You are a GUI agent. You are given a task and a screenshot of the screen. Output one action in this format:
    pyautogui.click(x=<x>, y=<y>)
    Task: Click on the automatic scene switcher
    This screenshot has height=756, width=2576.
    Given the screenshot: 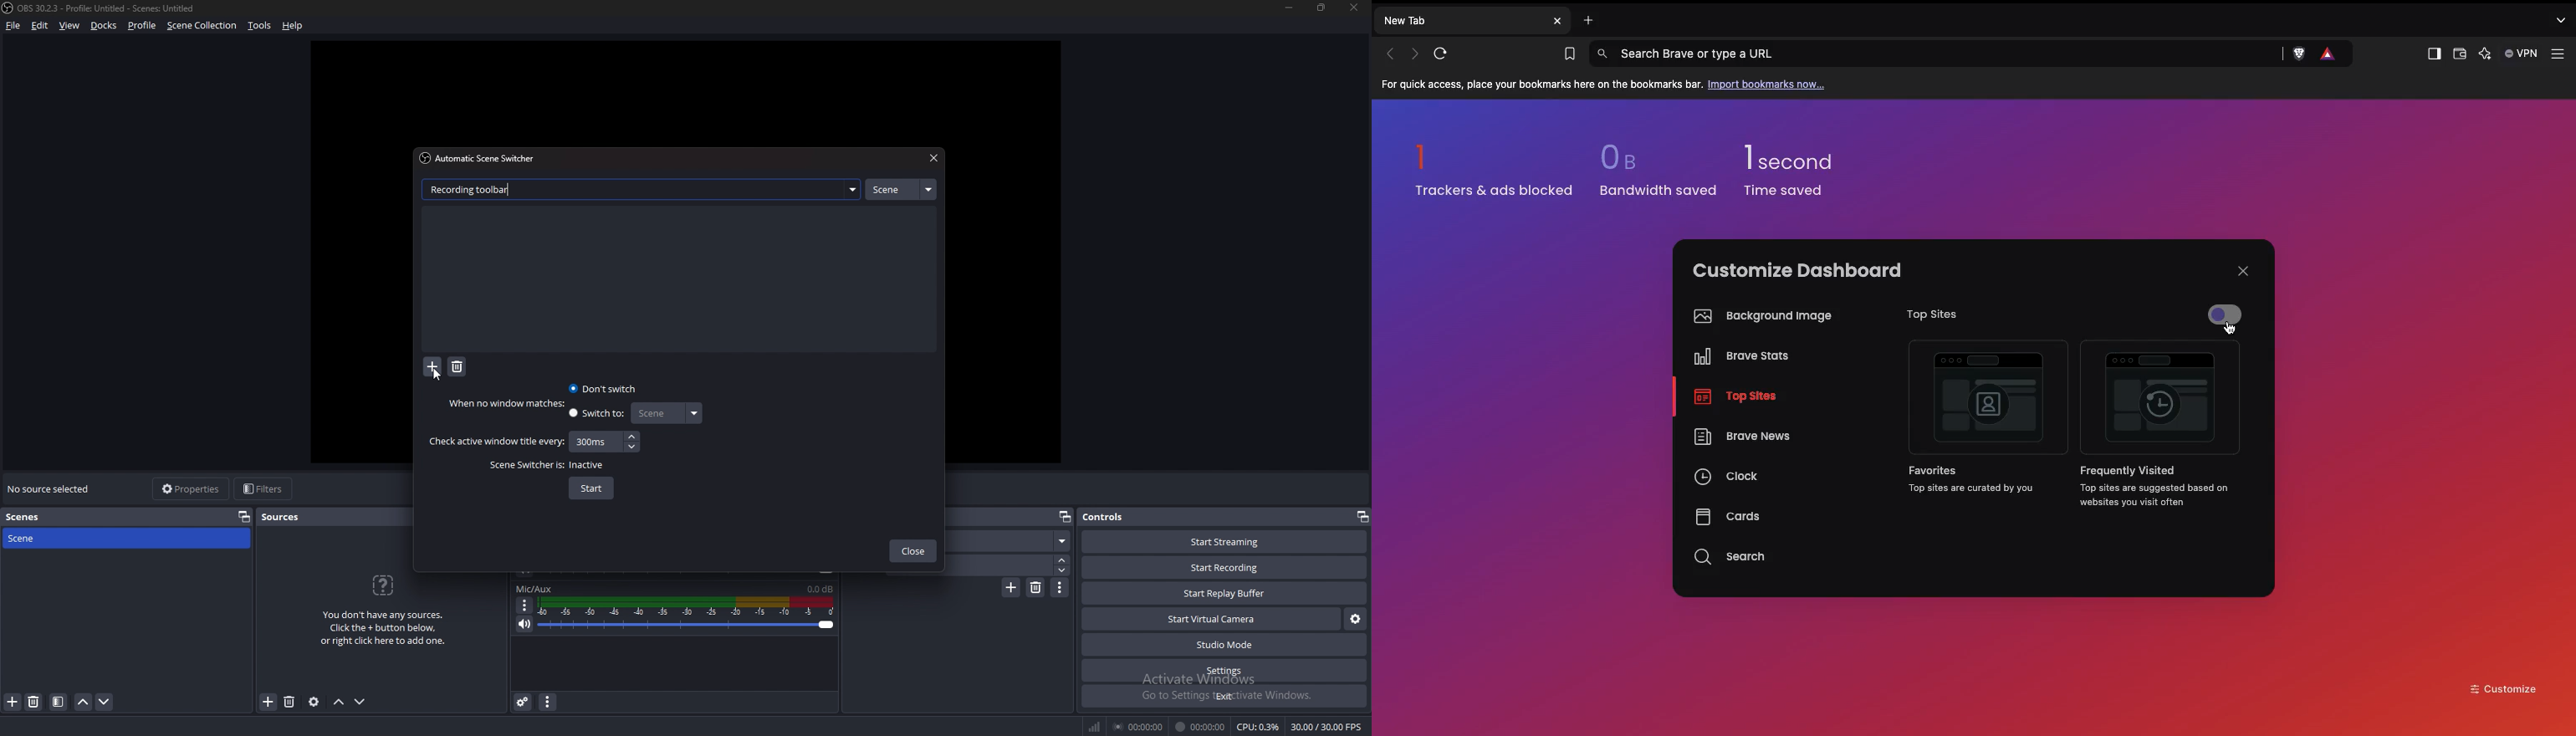 What is the action you would take?
    pyautogui.click(x=481, y=158)
    